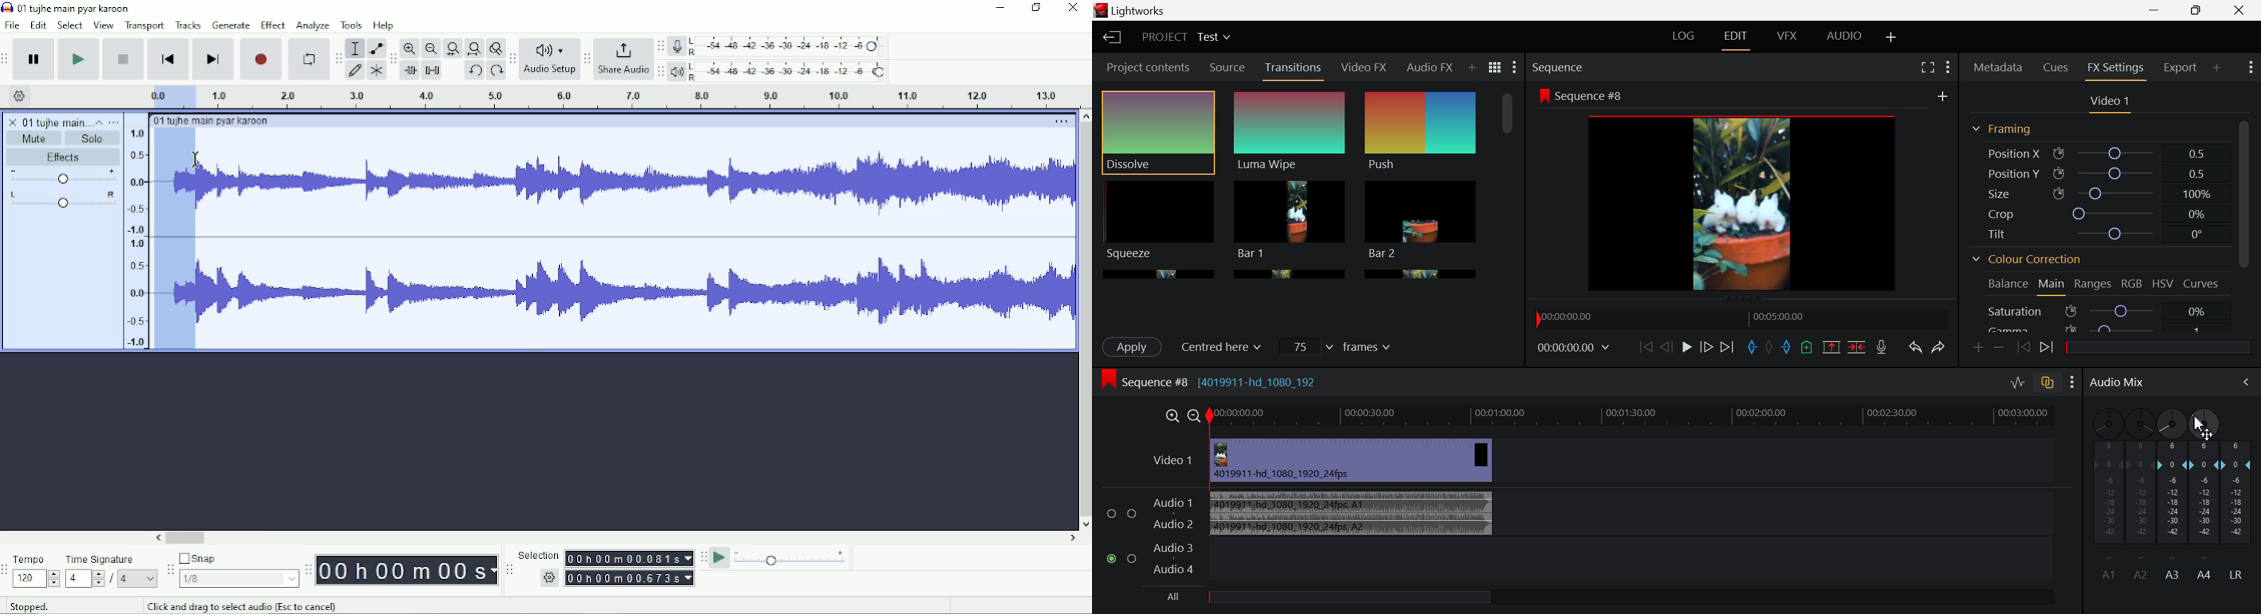  What do you see at coordinates (245, 606) in the screenshot?
I see `Click and drag to select audio(Esc to cancel)` at bounding box center [245, 606].